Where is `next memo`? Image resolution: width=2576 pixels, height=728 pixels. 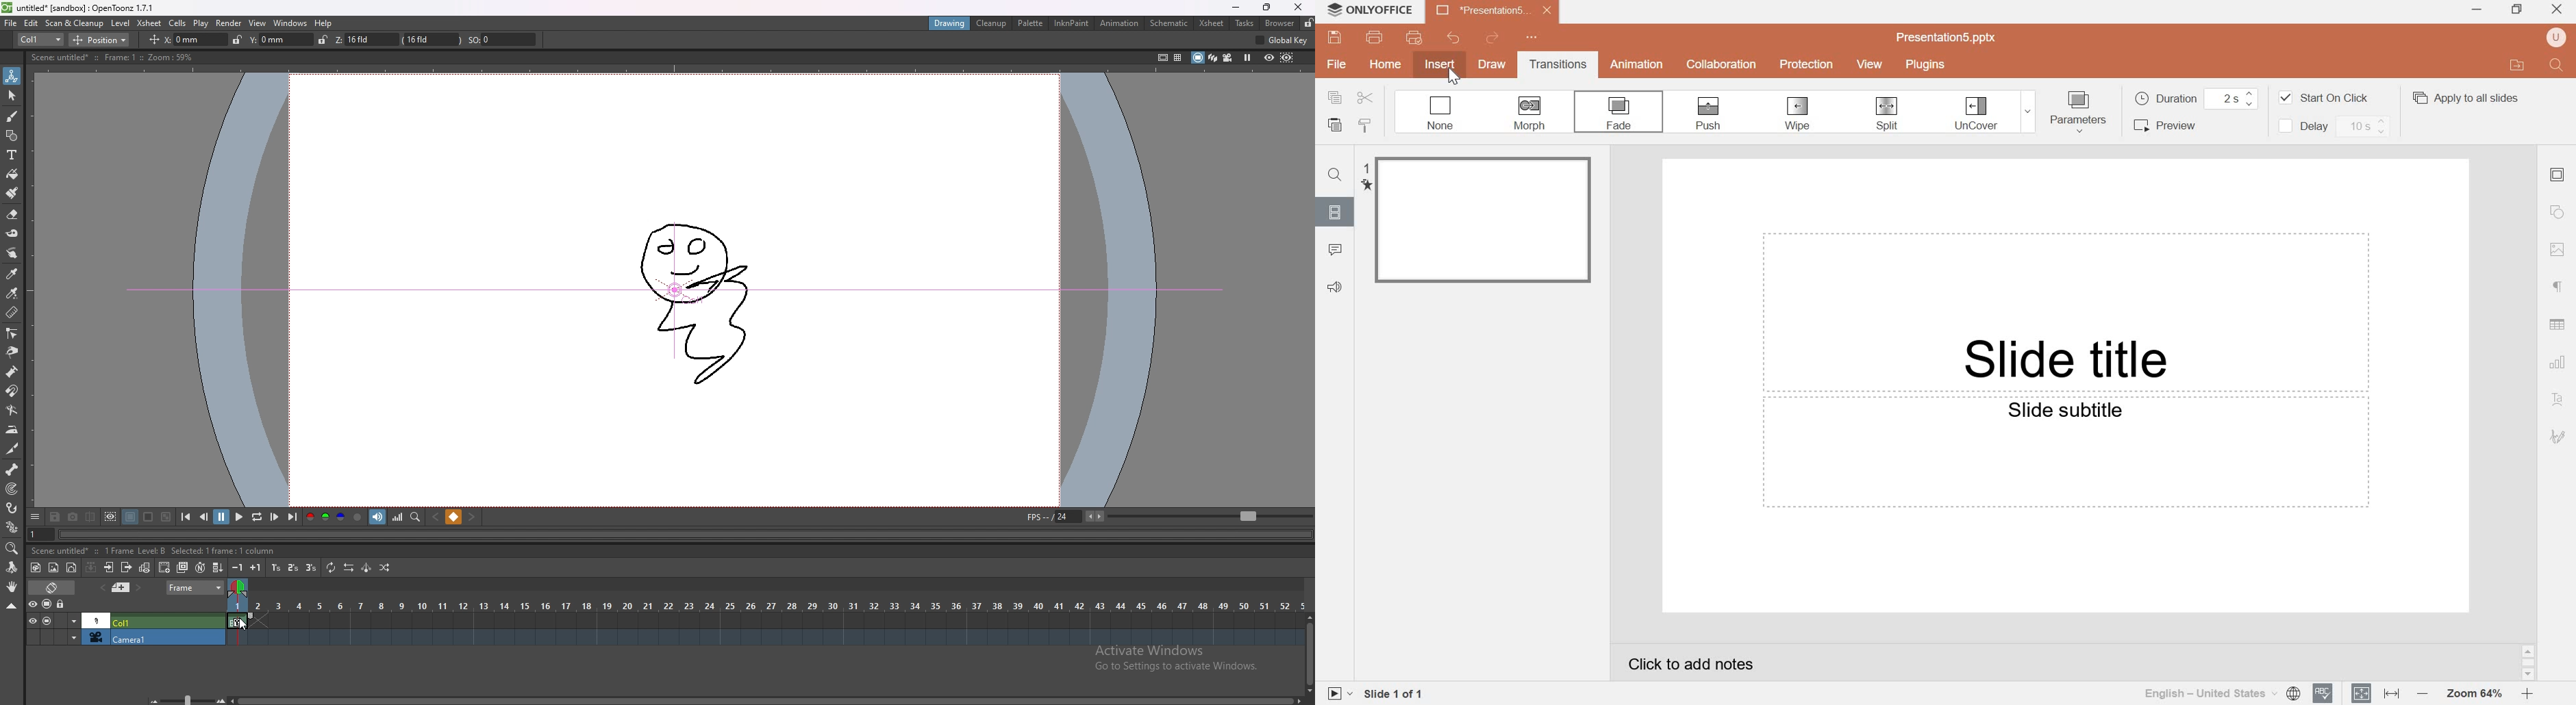
next memo is located at coordinates (138, 587).